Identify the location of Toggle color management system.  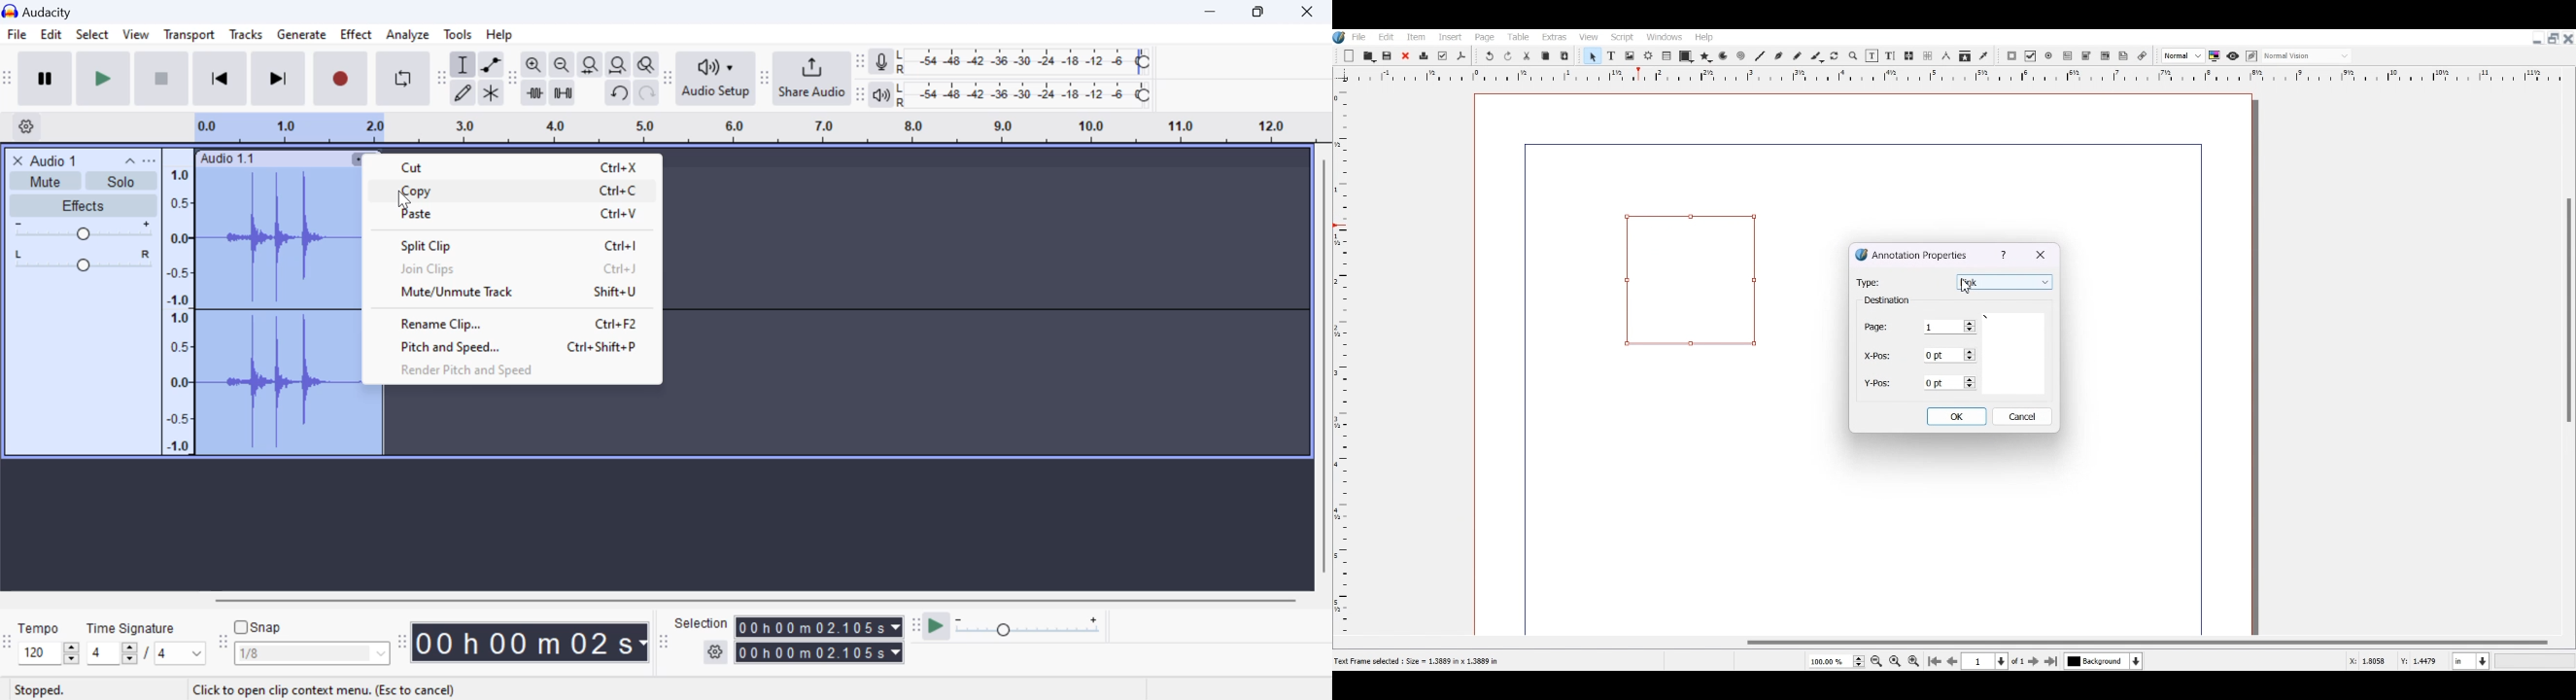
(2215, 55).